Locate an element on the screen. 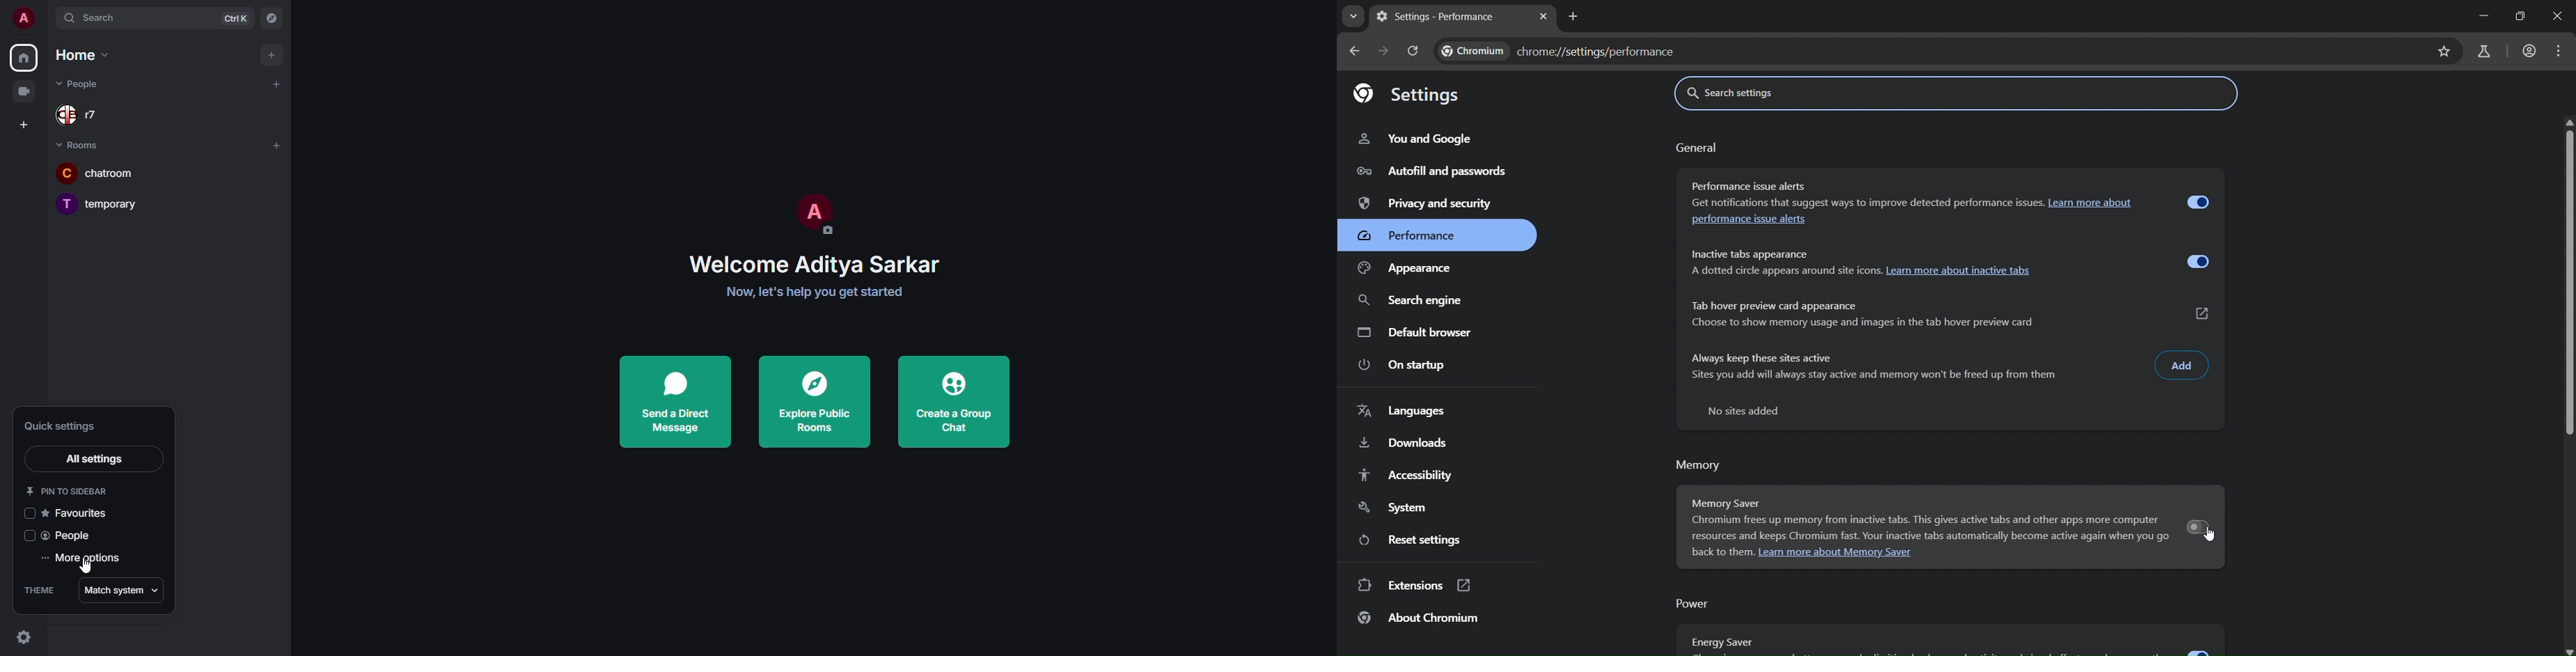 The height and width of the screenshot is (672, 2576). navigator is located at coordinates (272, 18).